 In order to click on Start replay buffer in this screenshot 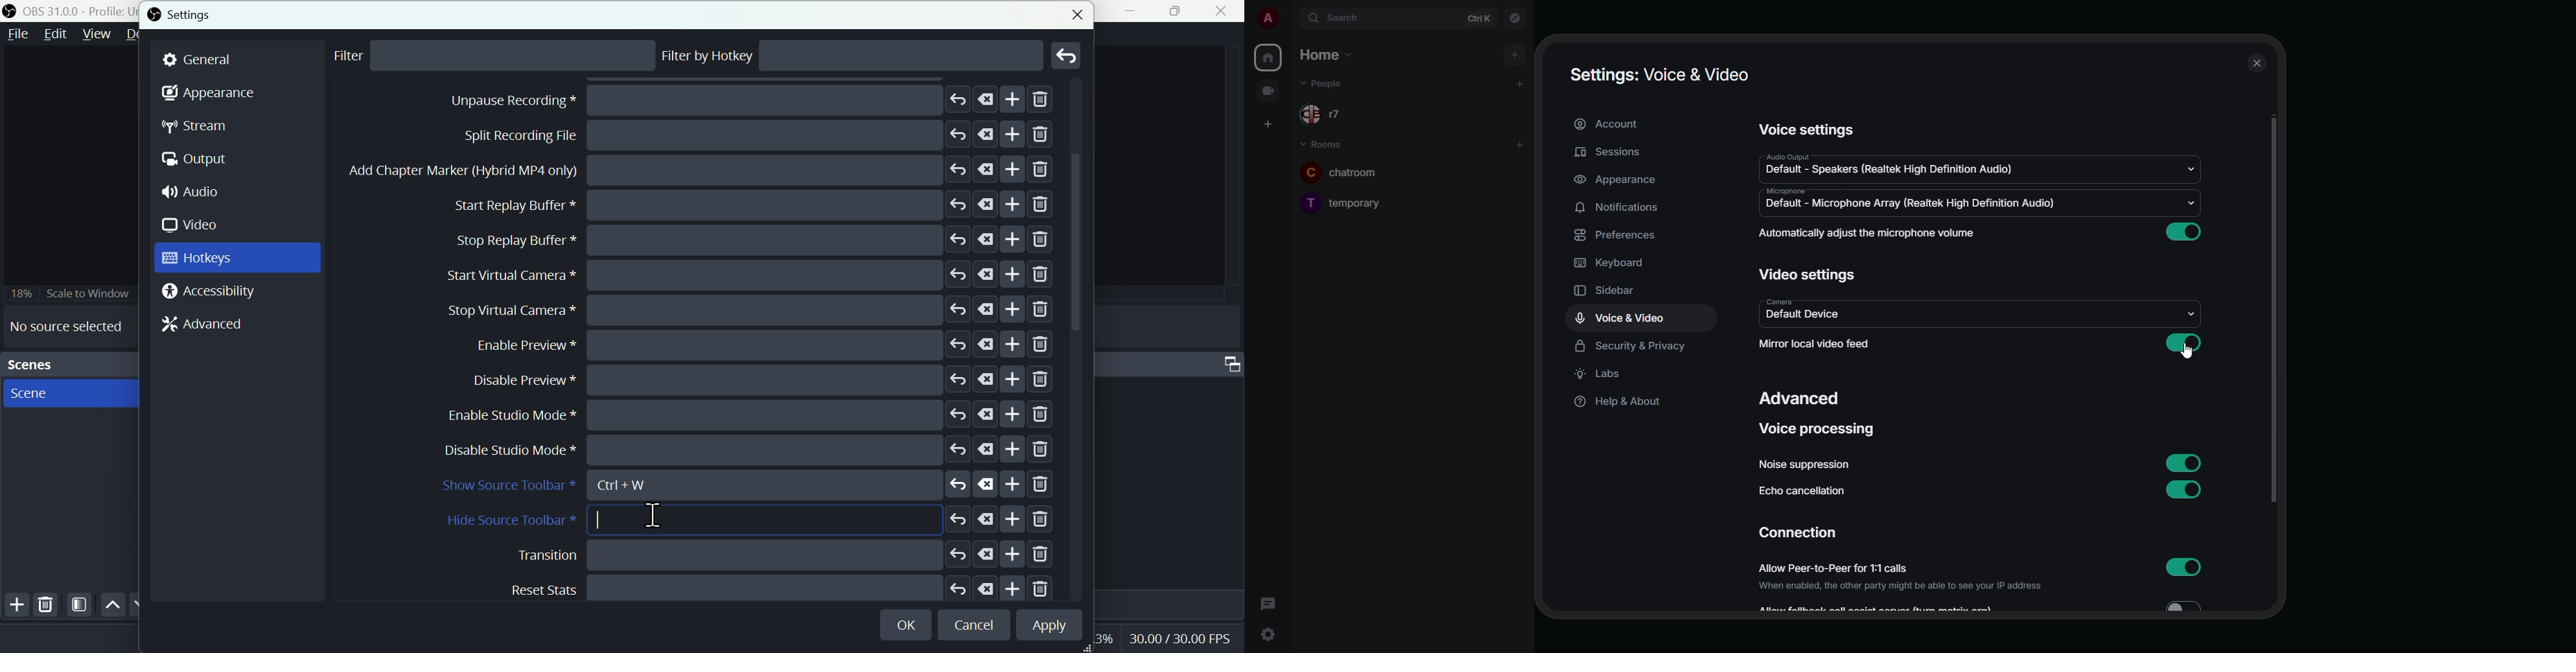, I will do `click(753, 343)`.